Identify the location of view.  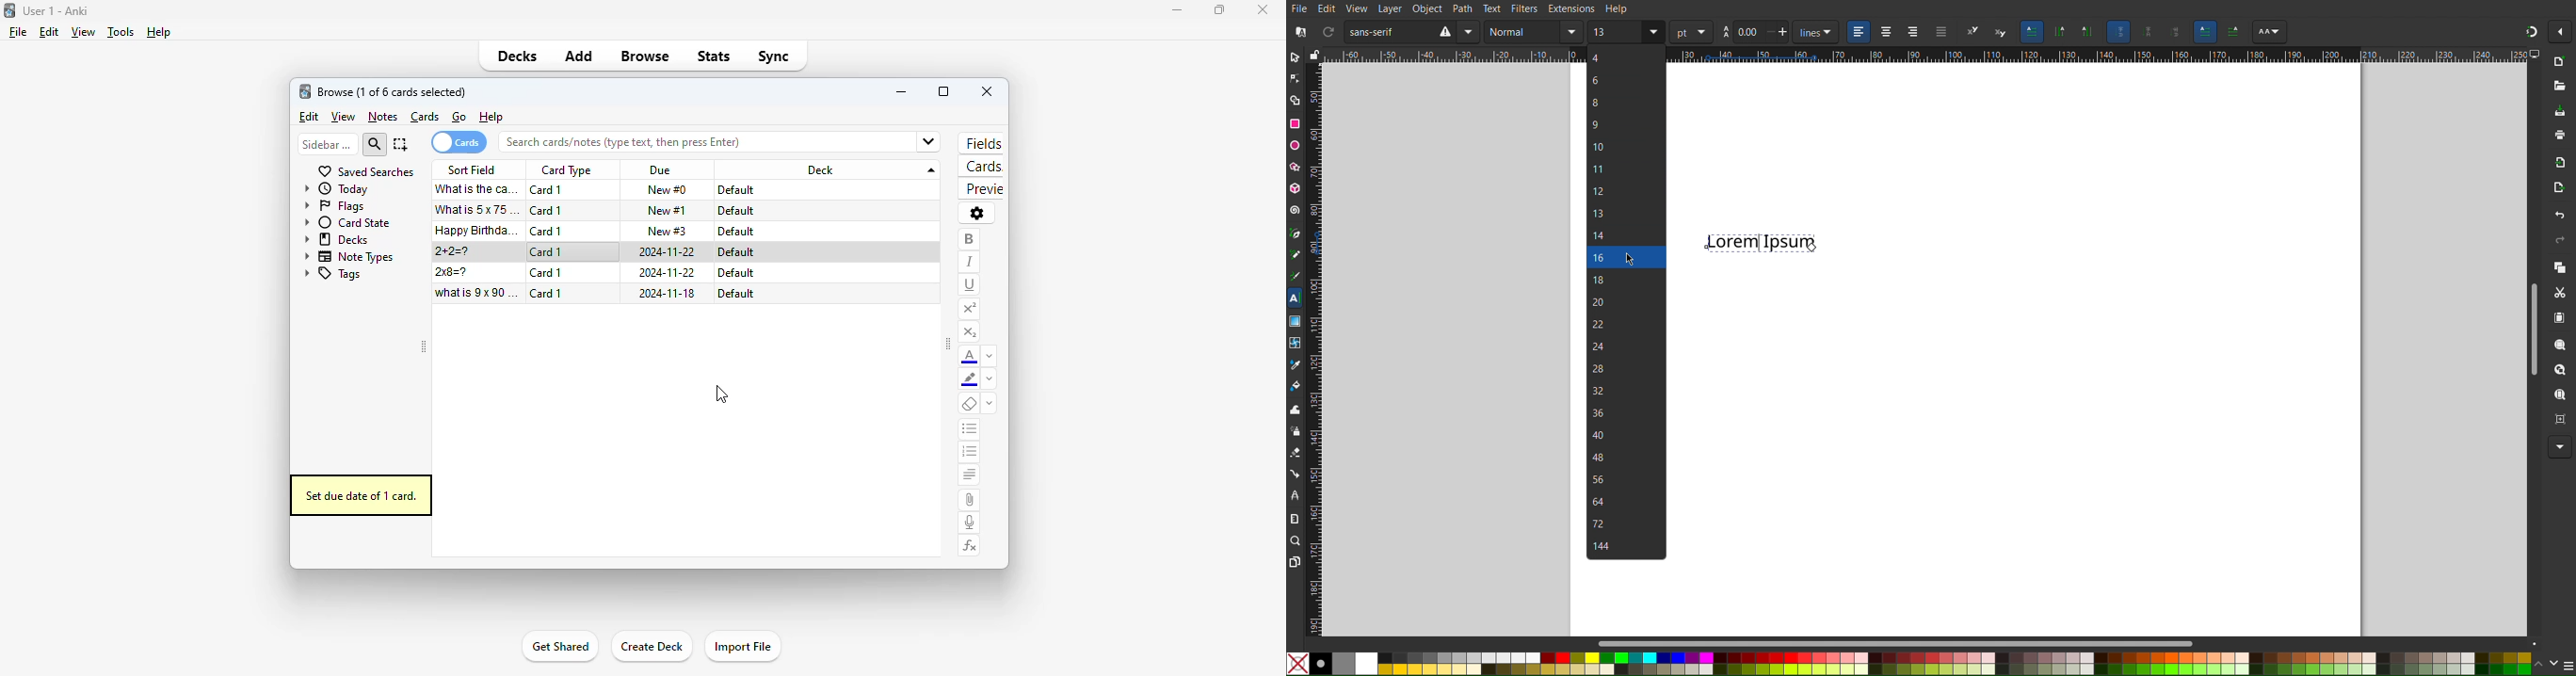
(82, 32).